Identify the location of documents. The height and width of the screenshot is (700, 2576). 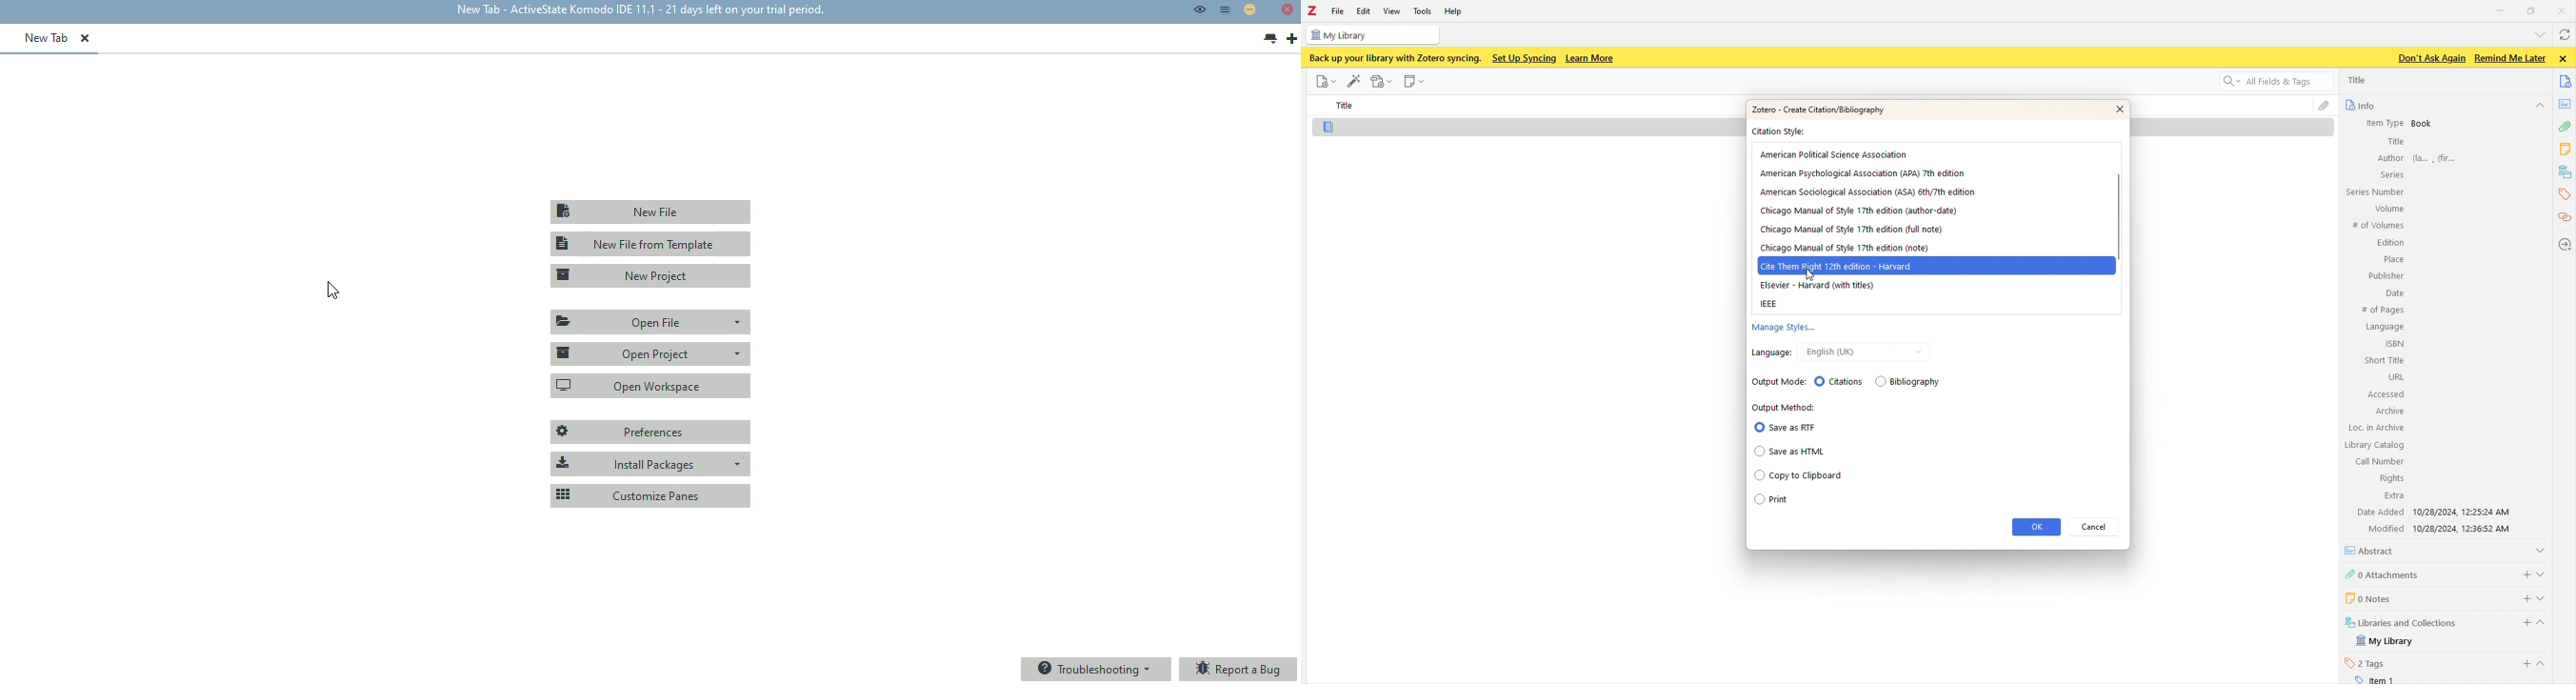
(2567, 81).